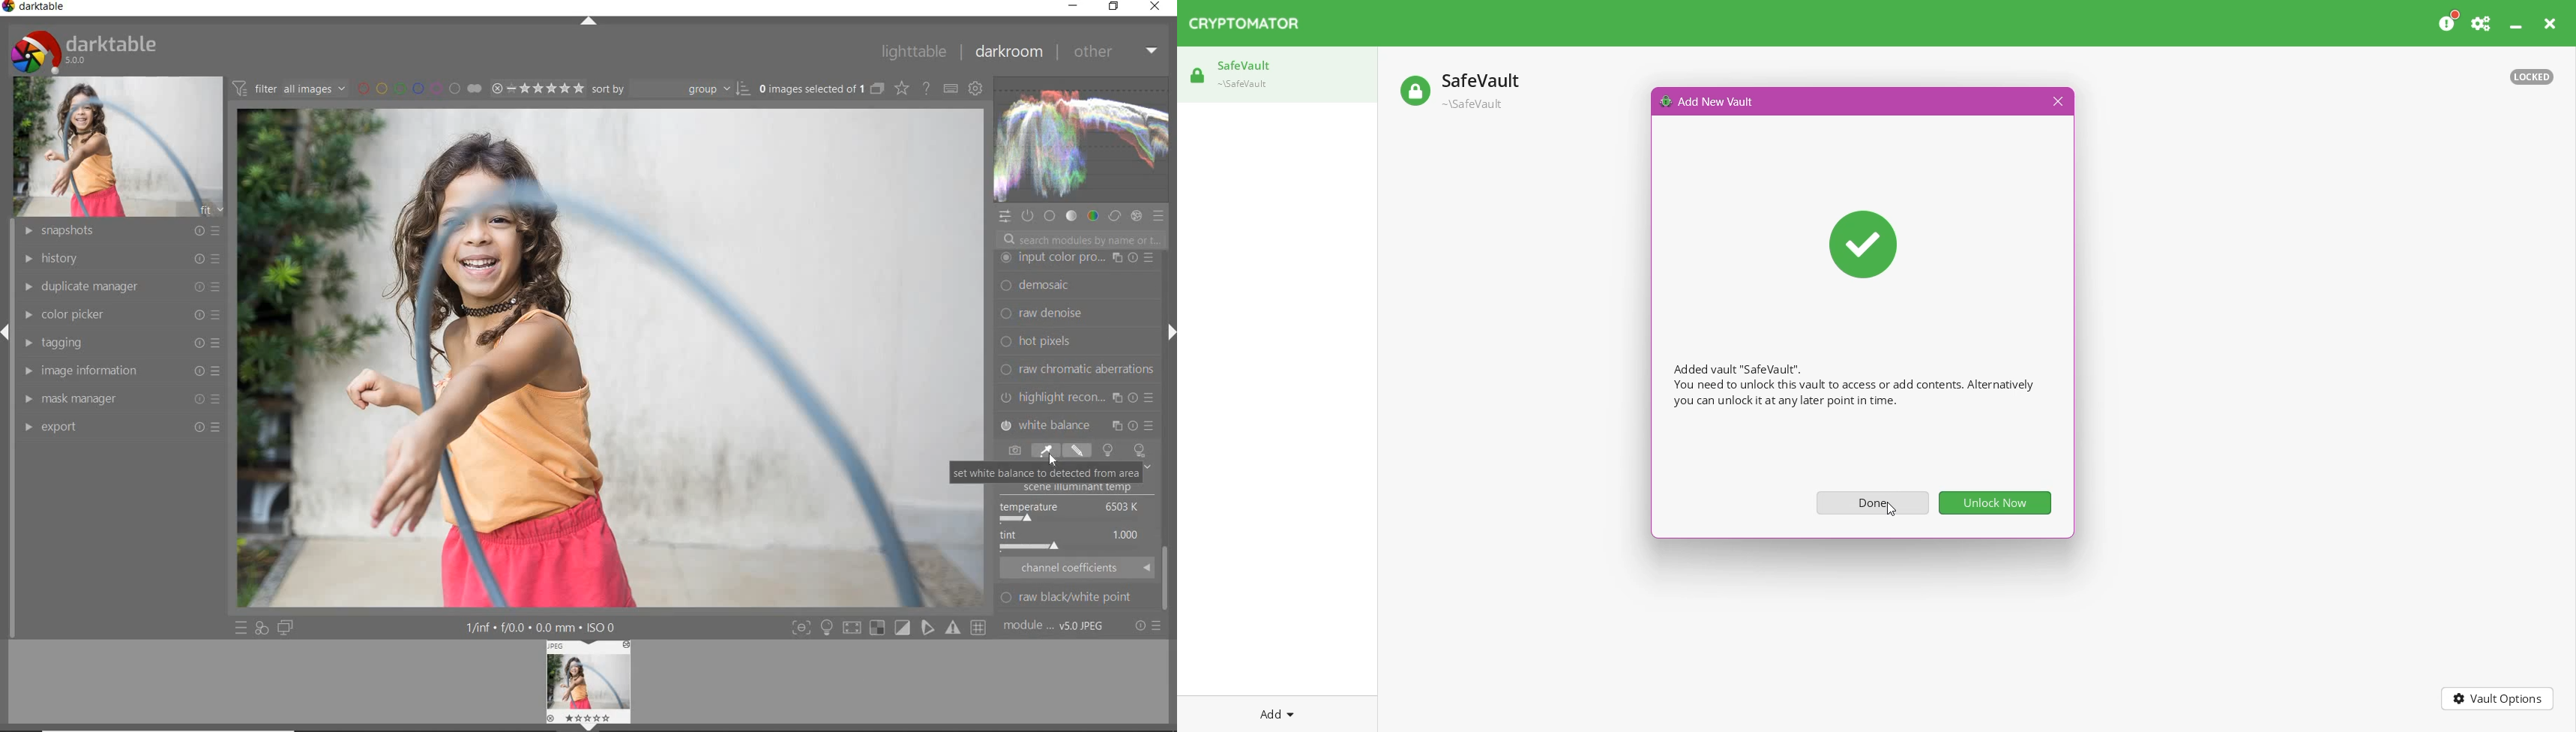 The width and height of the screenshot is (2576, 756). Describe the element at coordinates (1077, 258) in the screenshot. I see `watermark` at that location.